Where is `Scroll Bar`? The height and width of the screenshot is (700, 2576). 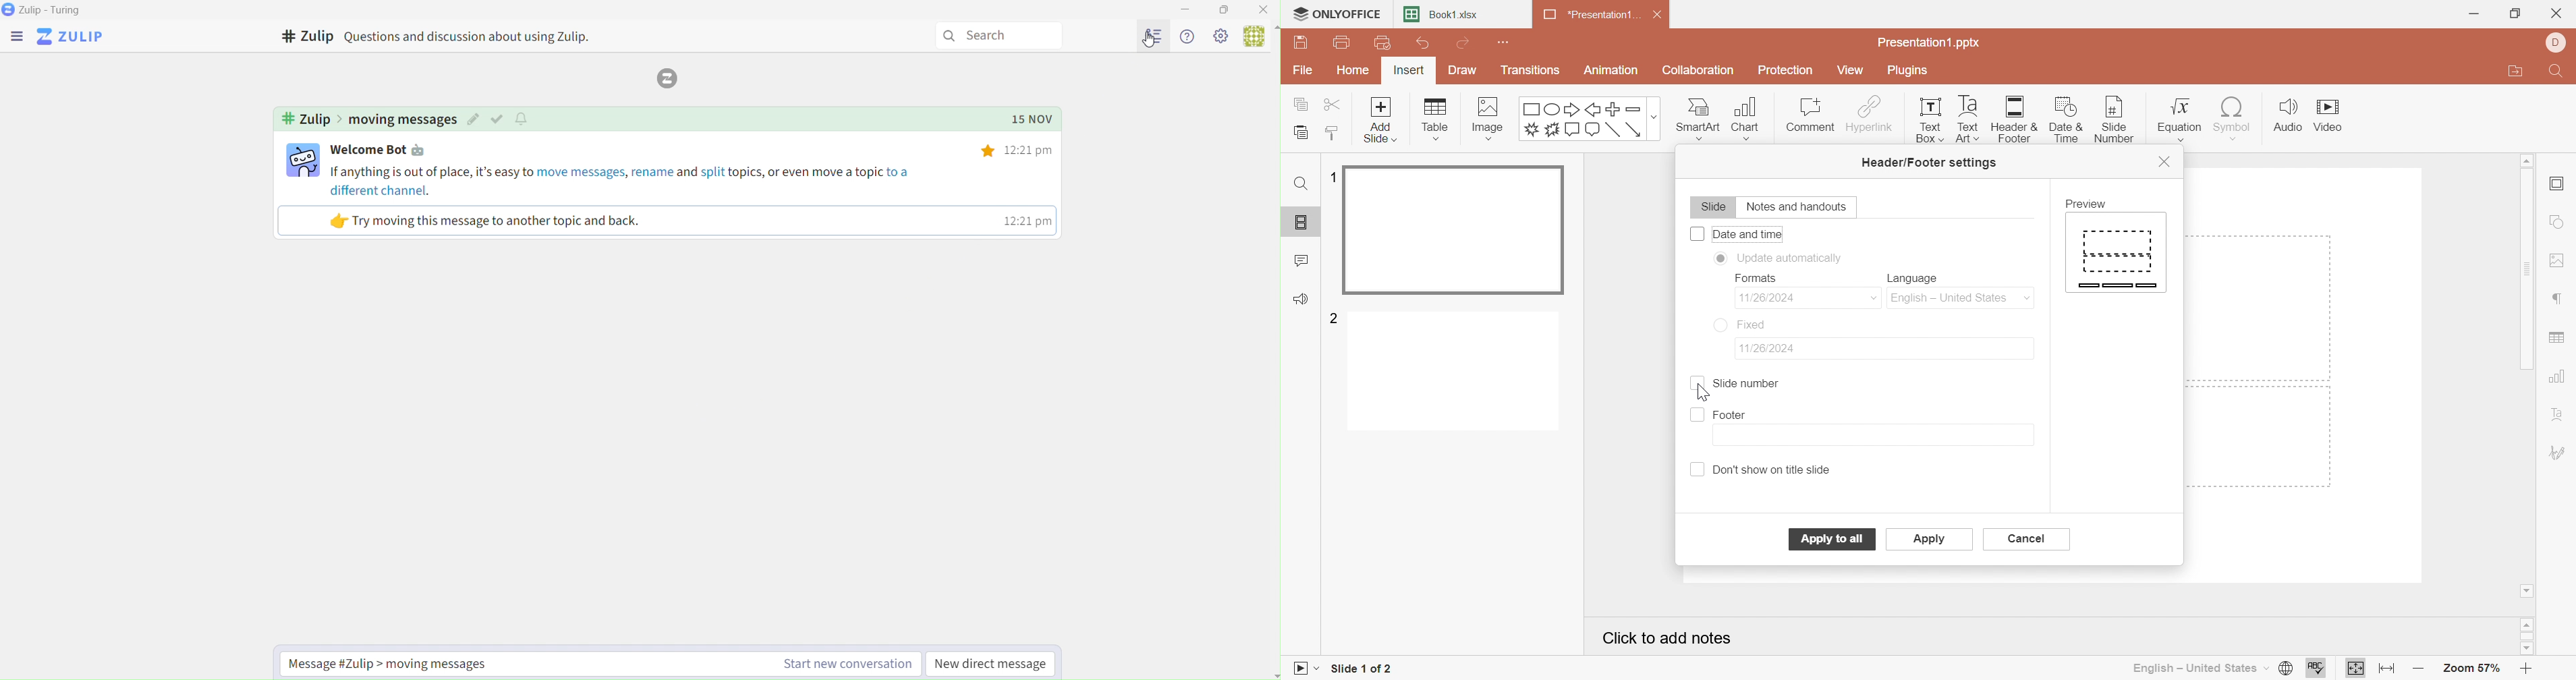
Scroll Bar is located at coordinates (2531, 270).